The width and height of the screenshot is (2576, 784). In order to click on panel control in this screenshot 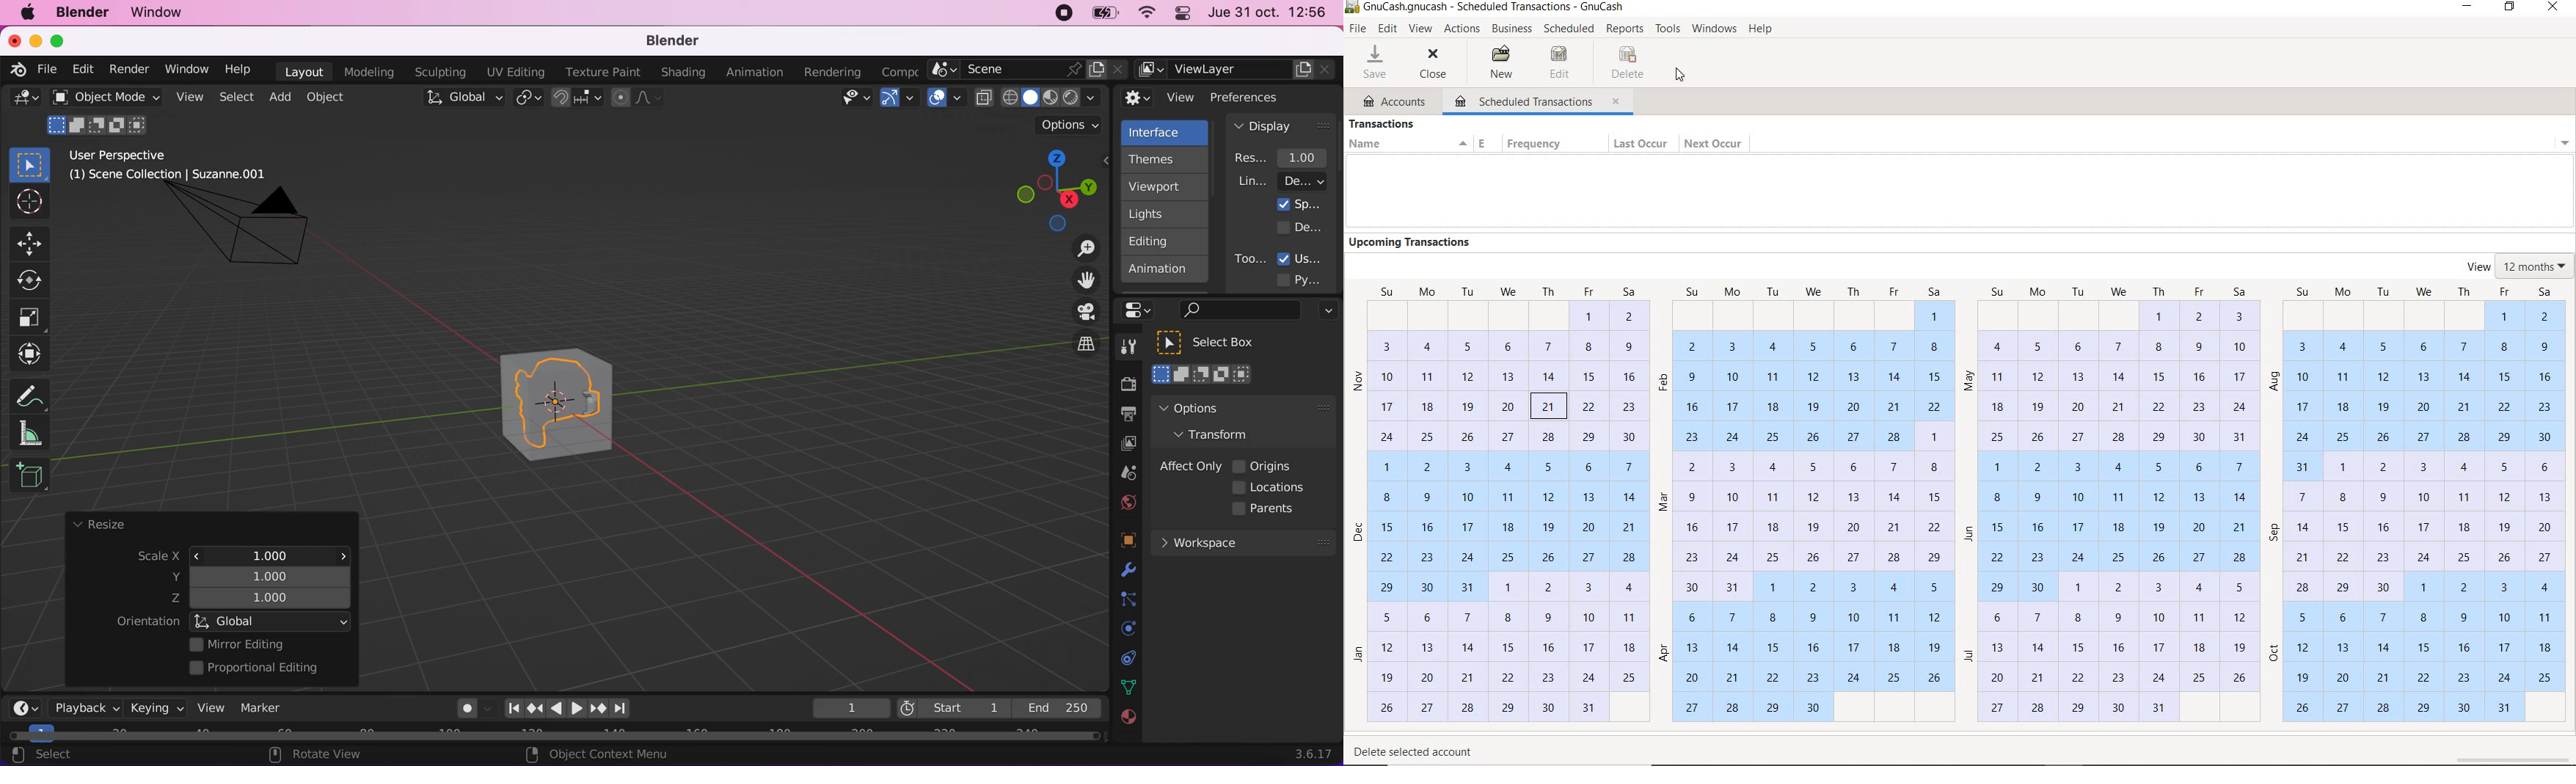, I will do `click(1141, 310)`.